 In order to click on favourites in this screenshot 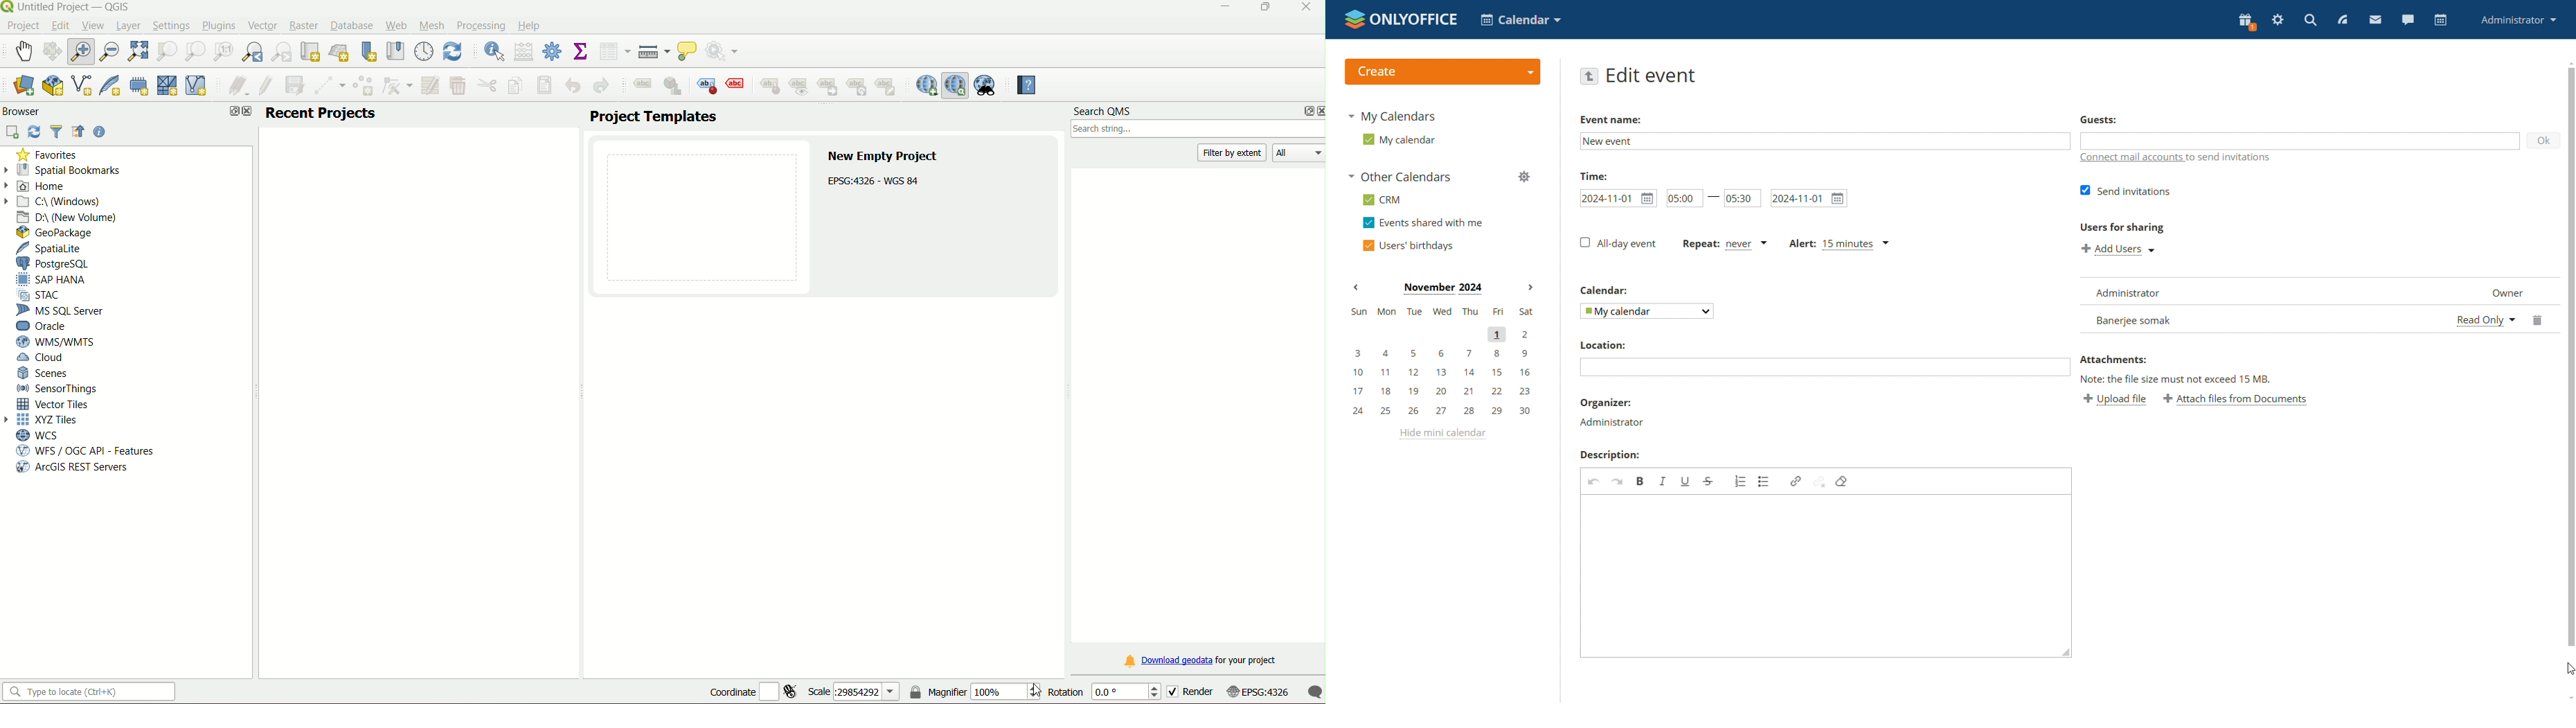, I will do `click(49, 155)`.